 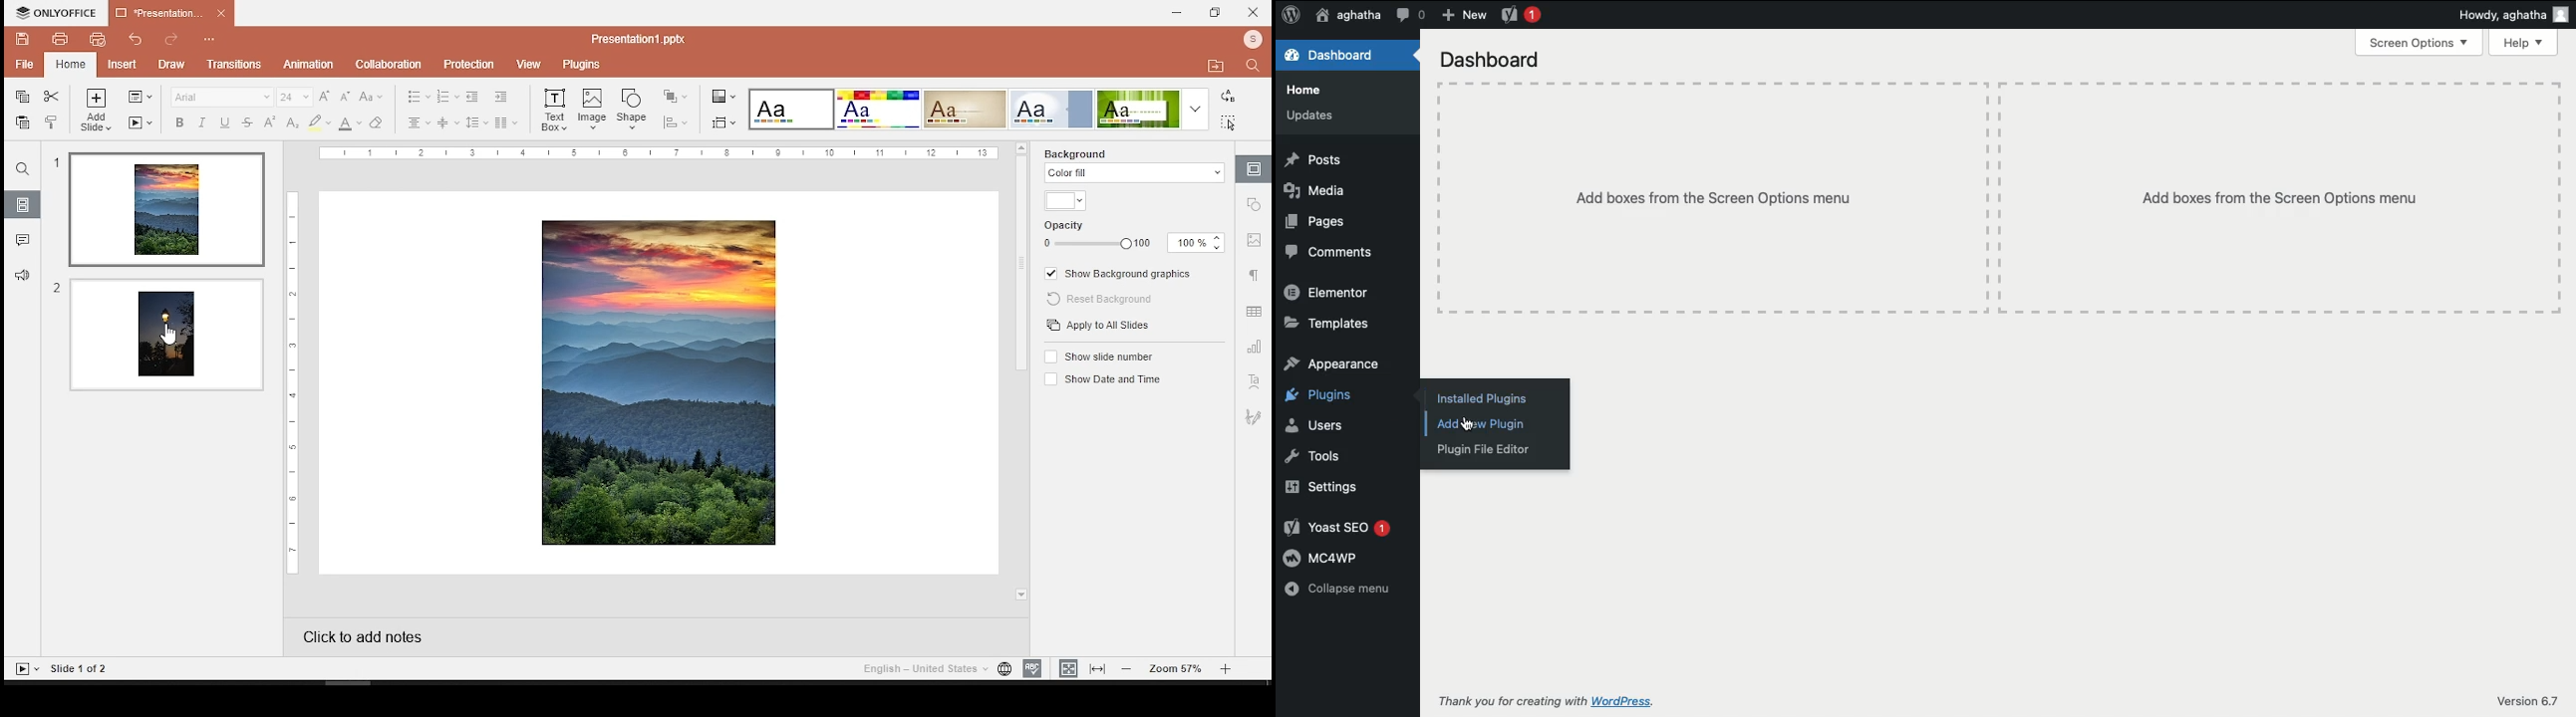 What do you see at coordinates (383, 636) in the screenshot?
I see `click to add notes` at bounding box center [383, 636].